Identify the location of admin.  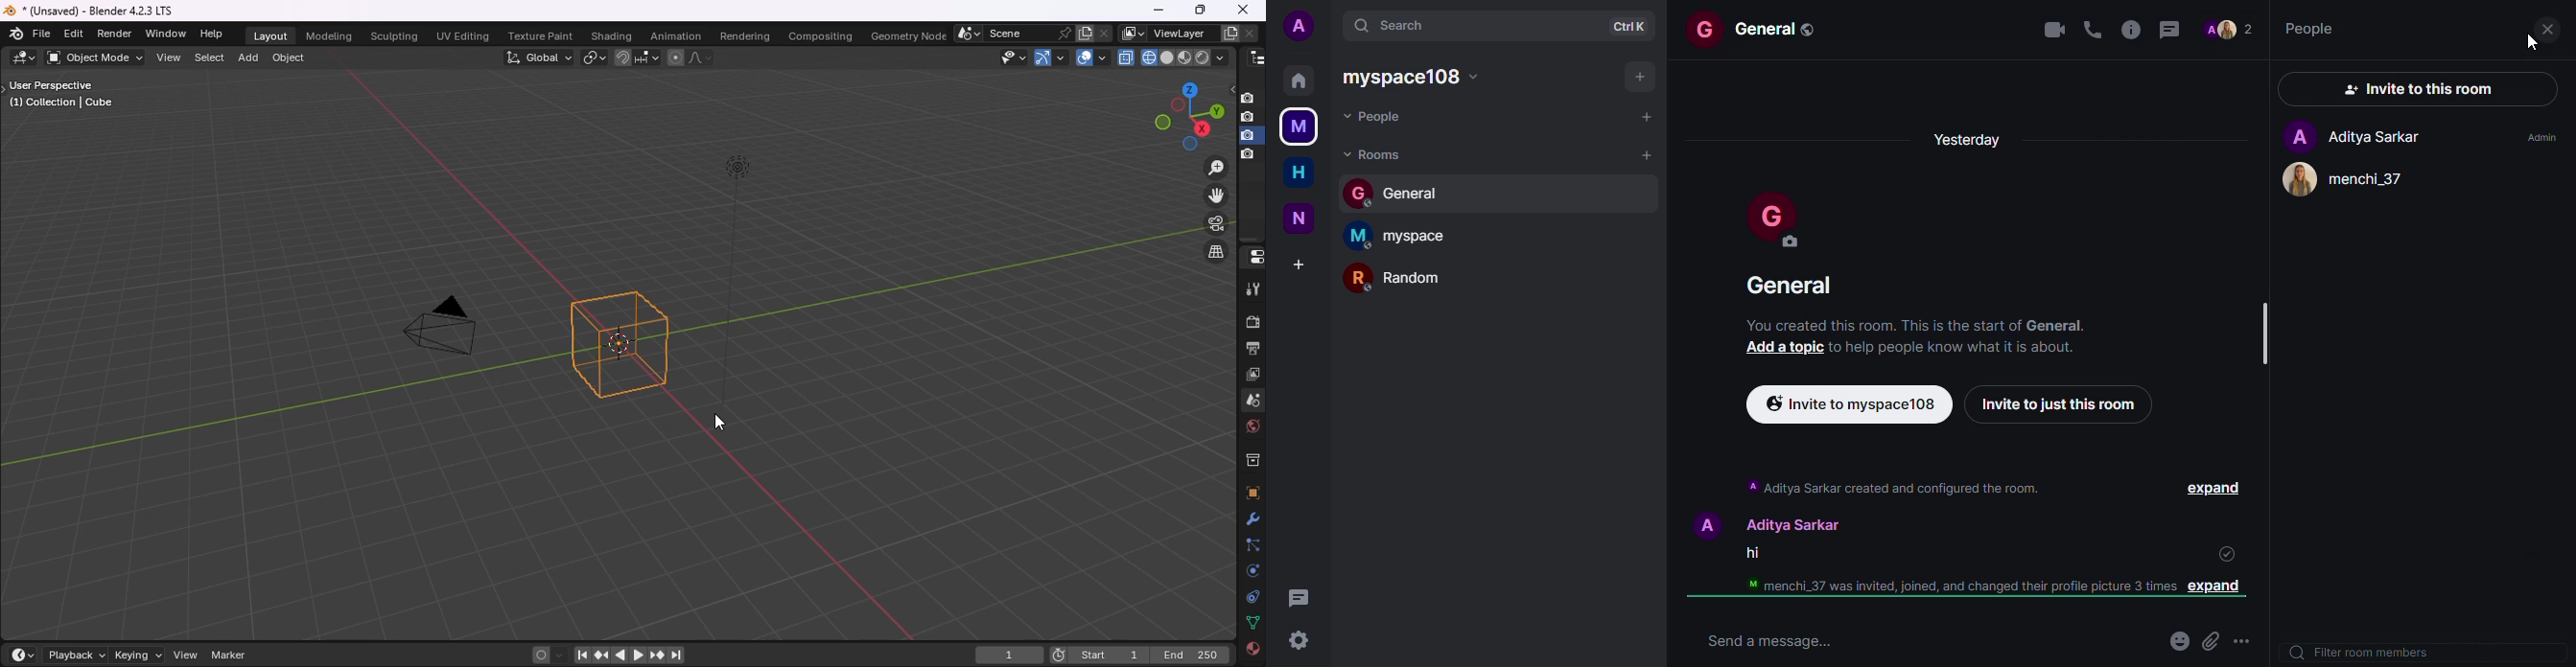
(2537, 138).